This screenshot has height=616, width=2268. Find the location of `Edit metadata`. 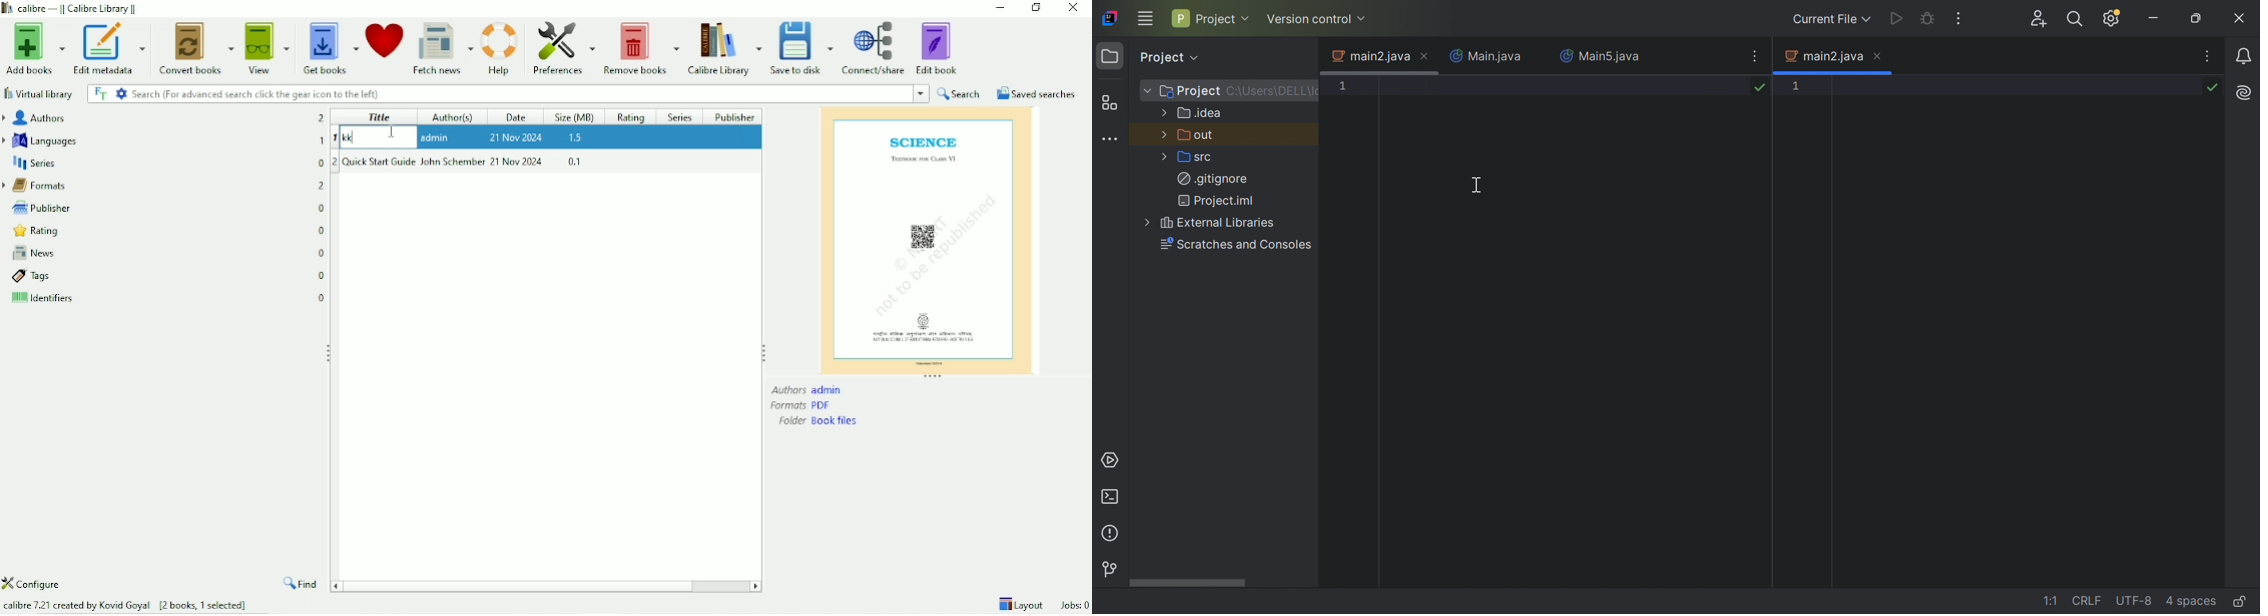

Edit metadata is located at coordinates (111, 48).